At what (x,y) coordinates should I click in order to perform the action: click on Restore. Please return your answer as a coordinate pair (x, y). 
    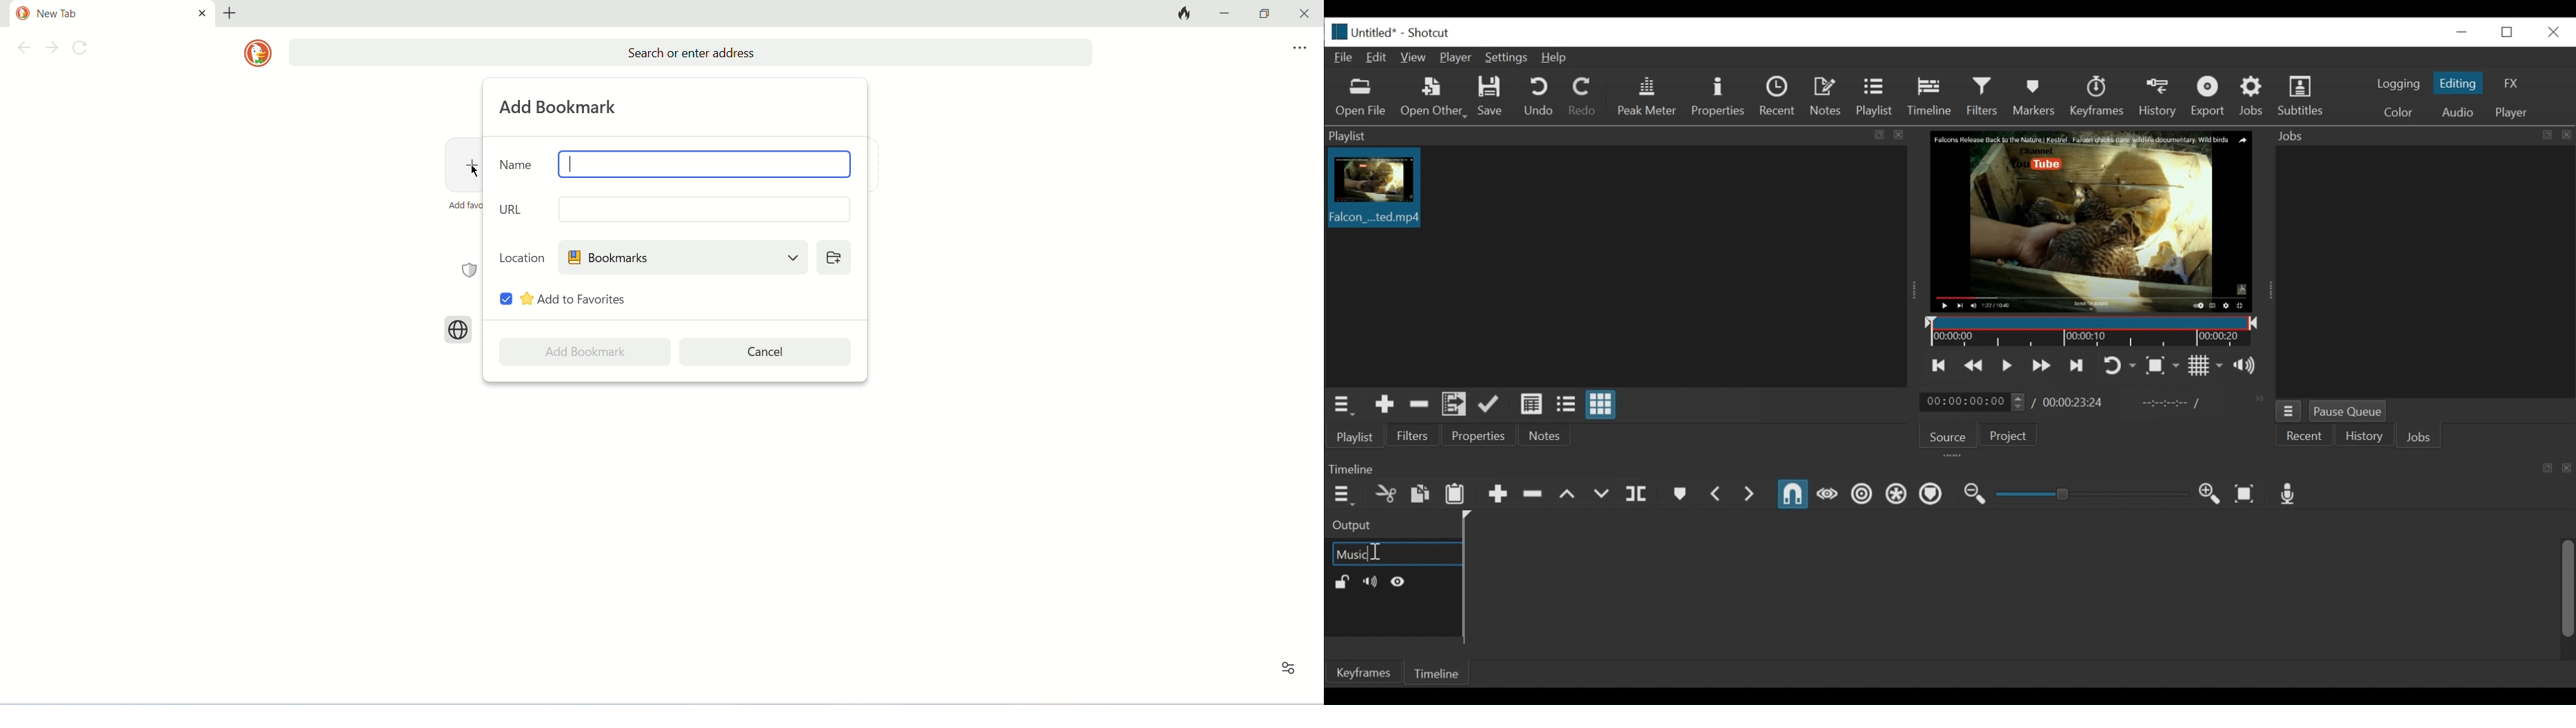
    Looking at the image, I should click on (2505, 31).